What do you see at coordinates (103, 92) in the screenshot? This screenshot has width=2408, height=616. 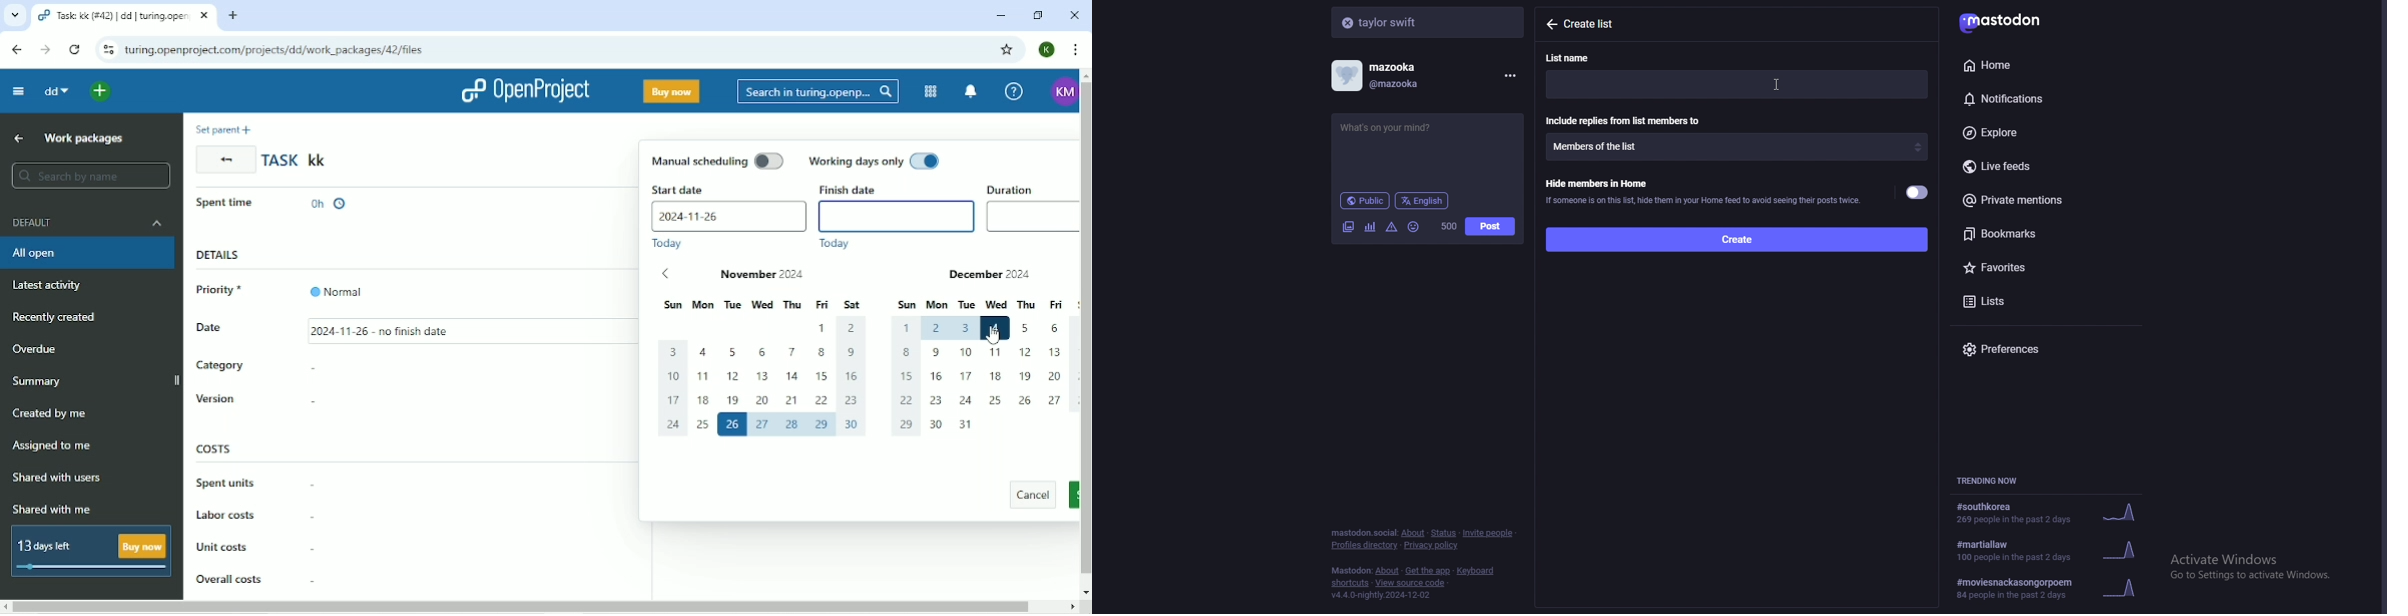 I see `Open quick add menu` at bounding box center [103, 92].